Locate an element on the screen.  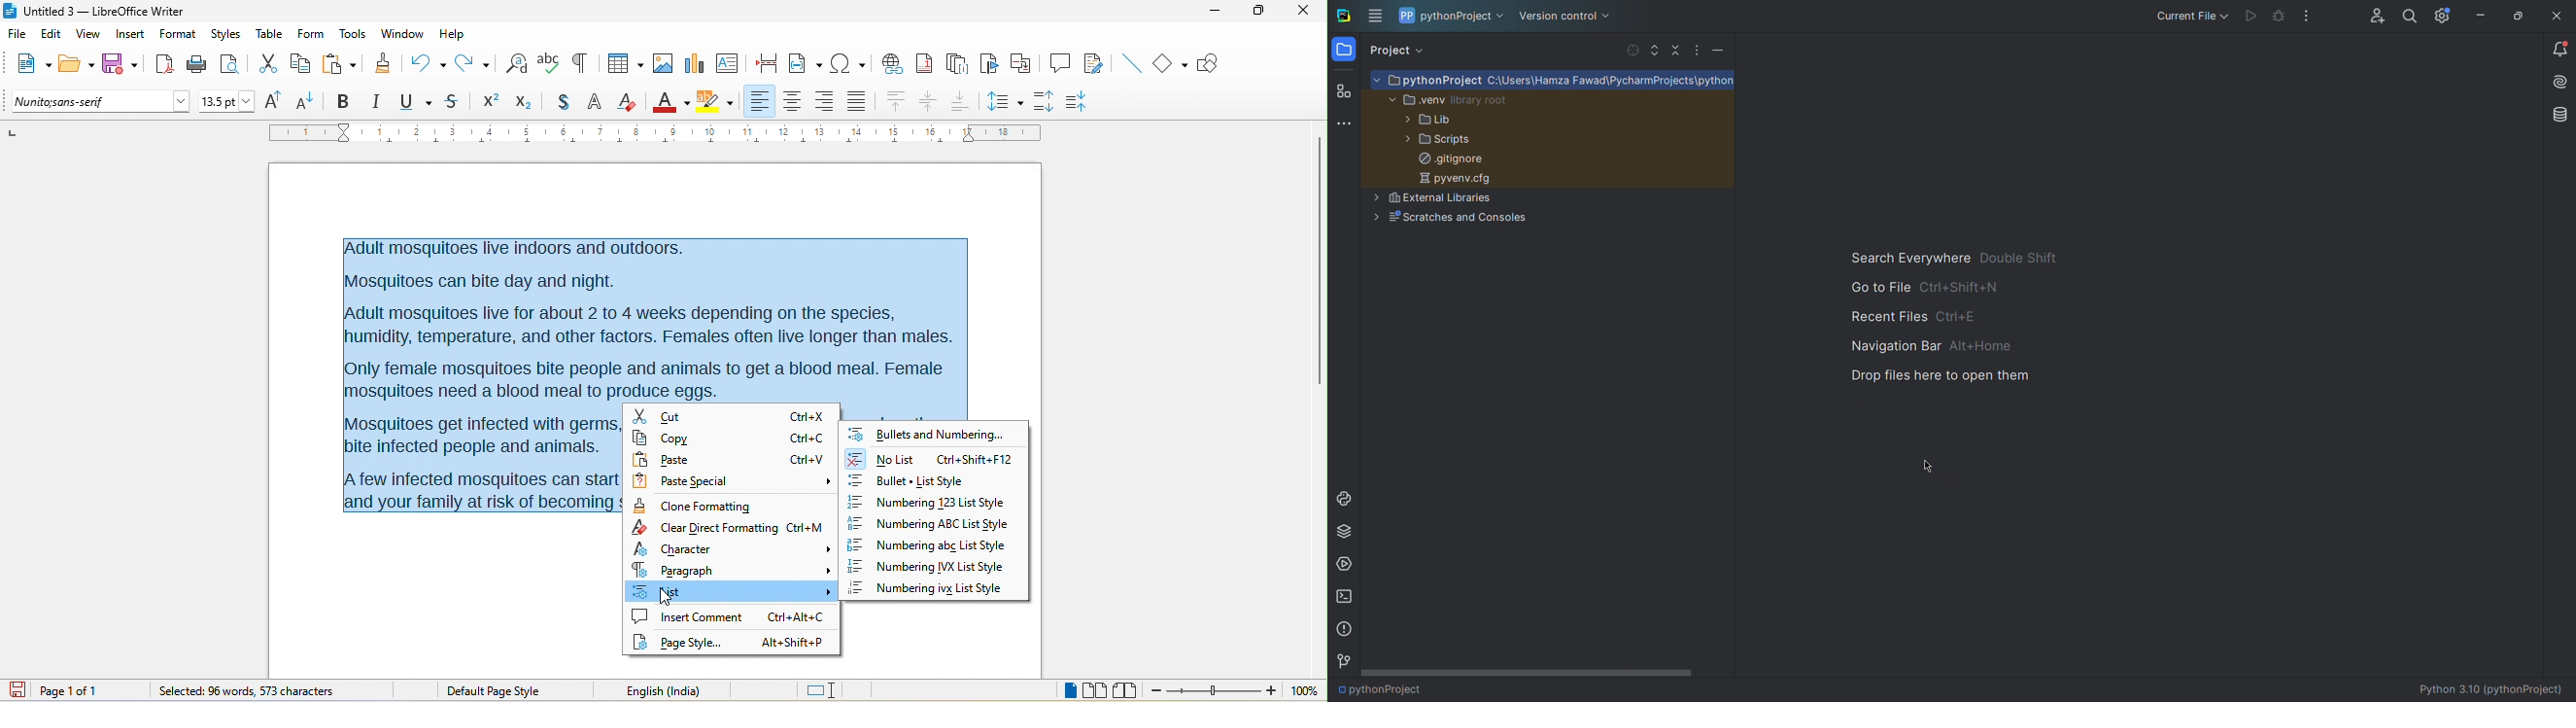
copy is located at coordinates (727, 439).